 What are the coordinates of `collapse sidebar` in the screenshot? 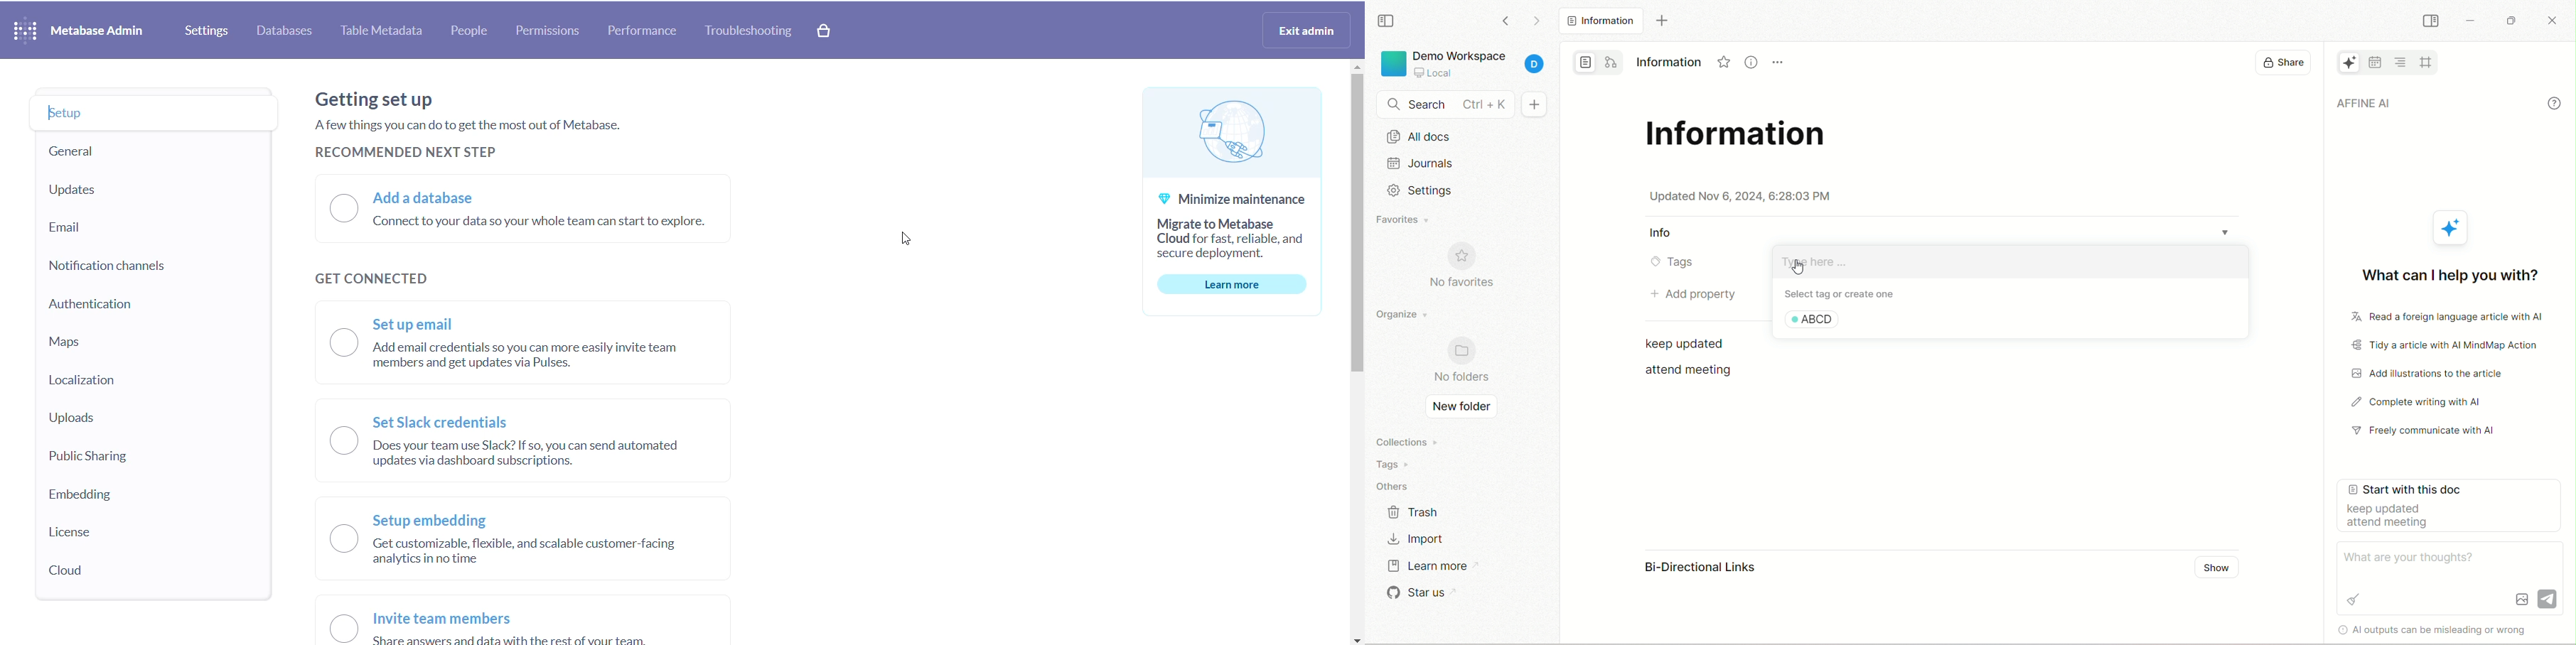 It's located at (2430, 20).